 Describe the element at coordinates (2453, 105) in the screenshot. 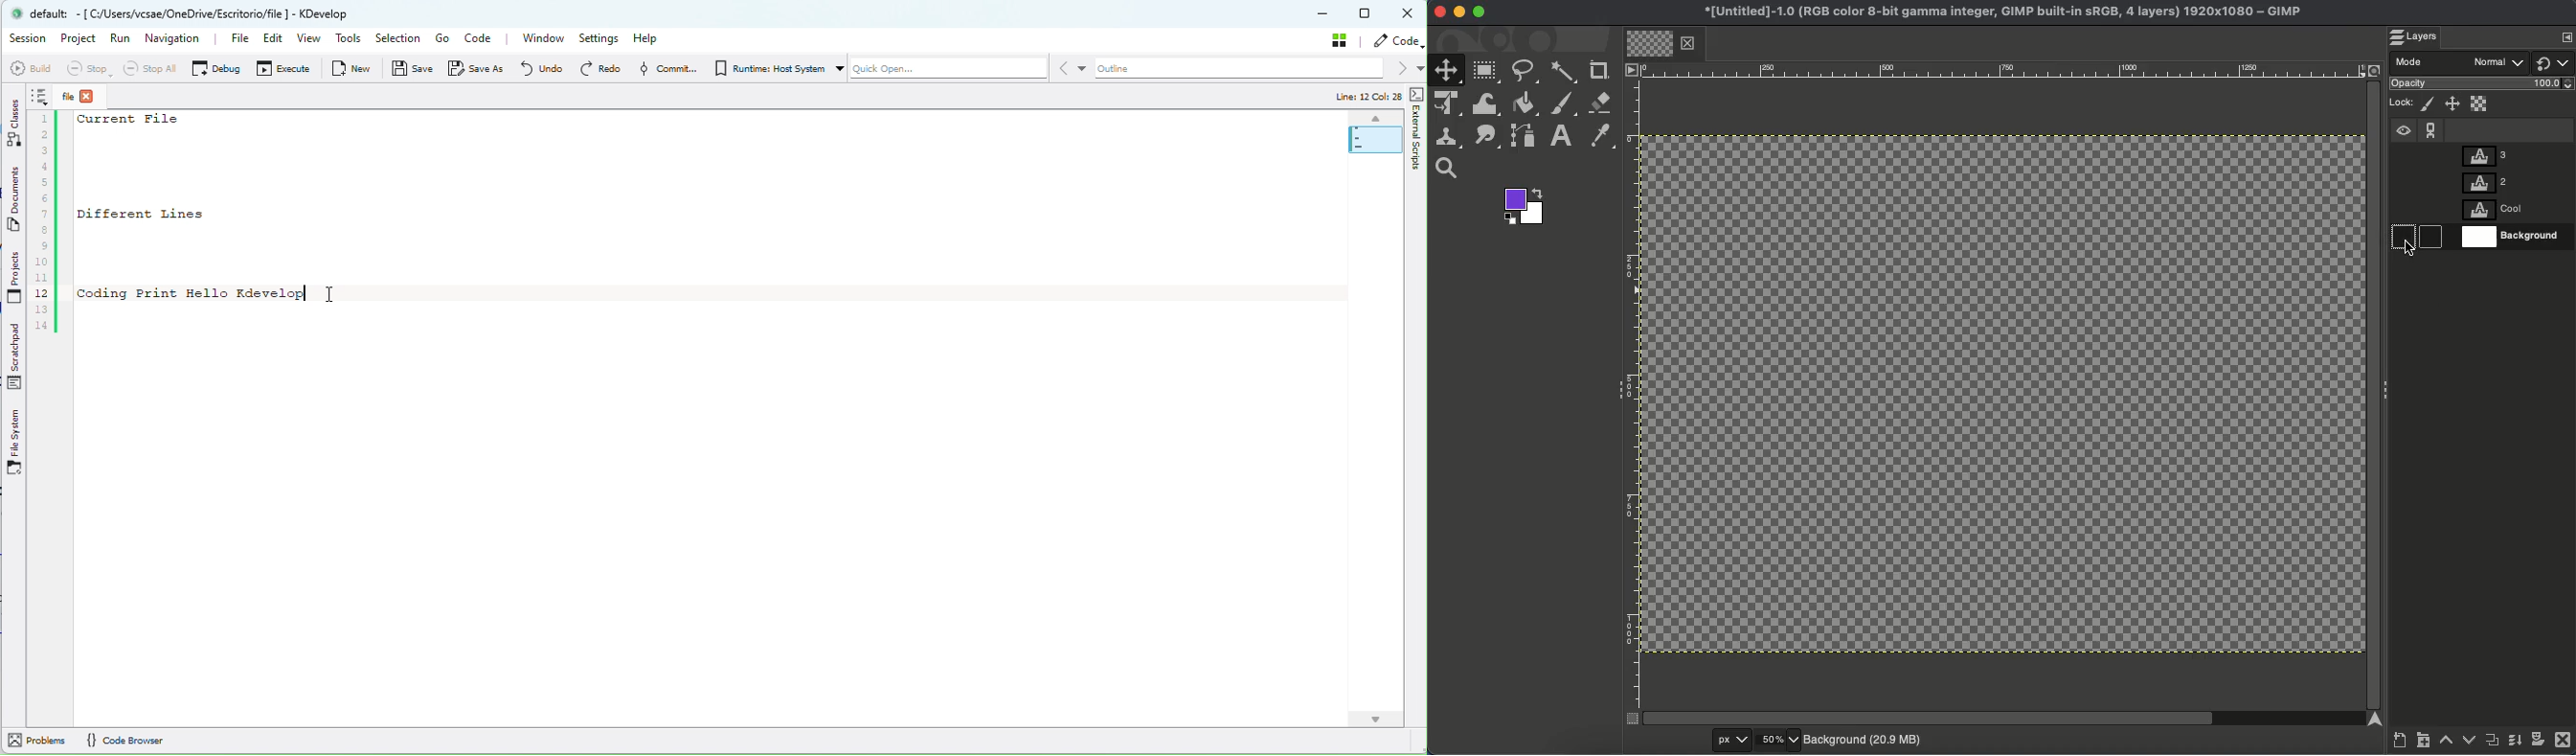

I see `Position and size` at that location.